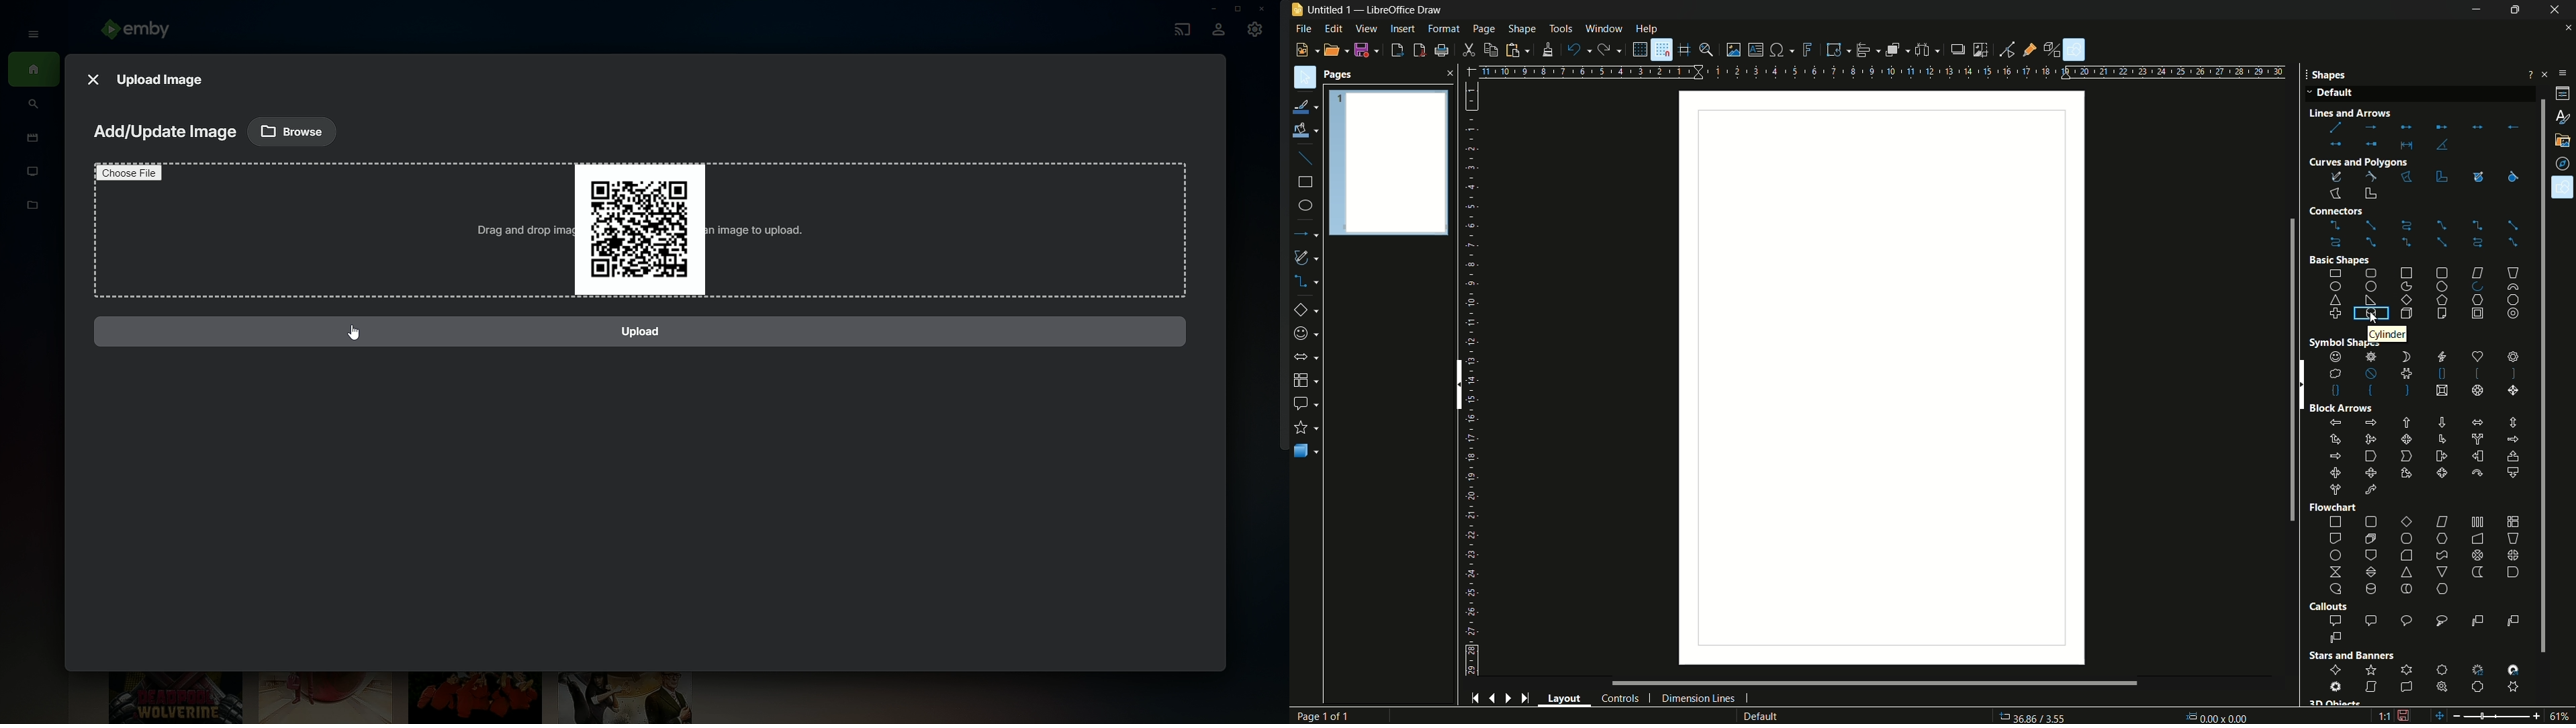 This screenshot has width=2576, height=728. Describe the element at coordinates (2008, 50) in the screenshot. I see `toggle point edit mode` at that location.